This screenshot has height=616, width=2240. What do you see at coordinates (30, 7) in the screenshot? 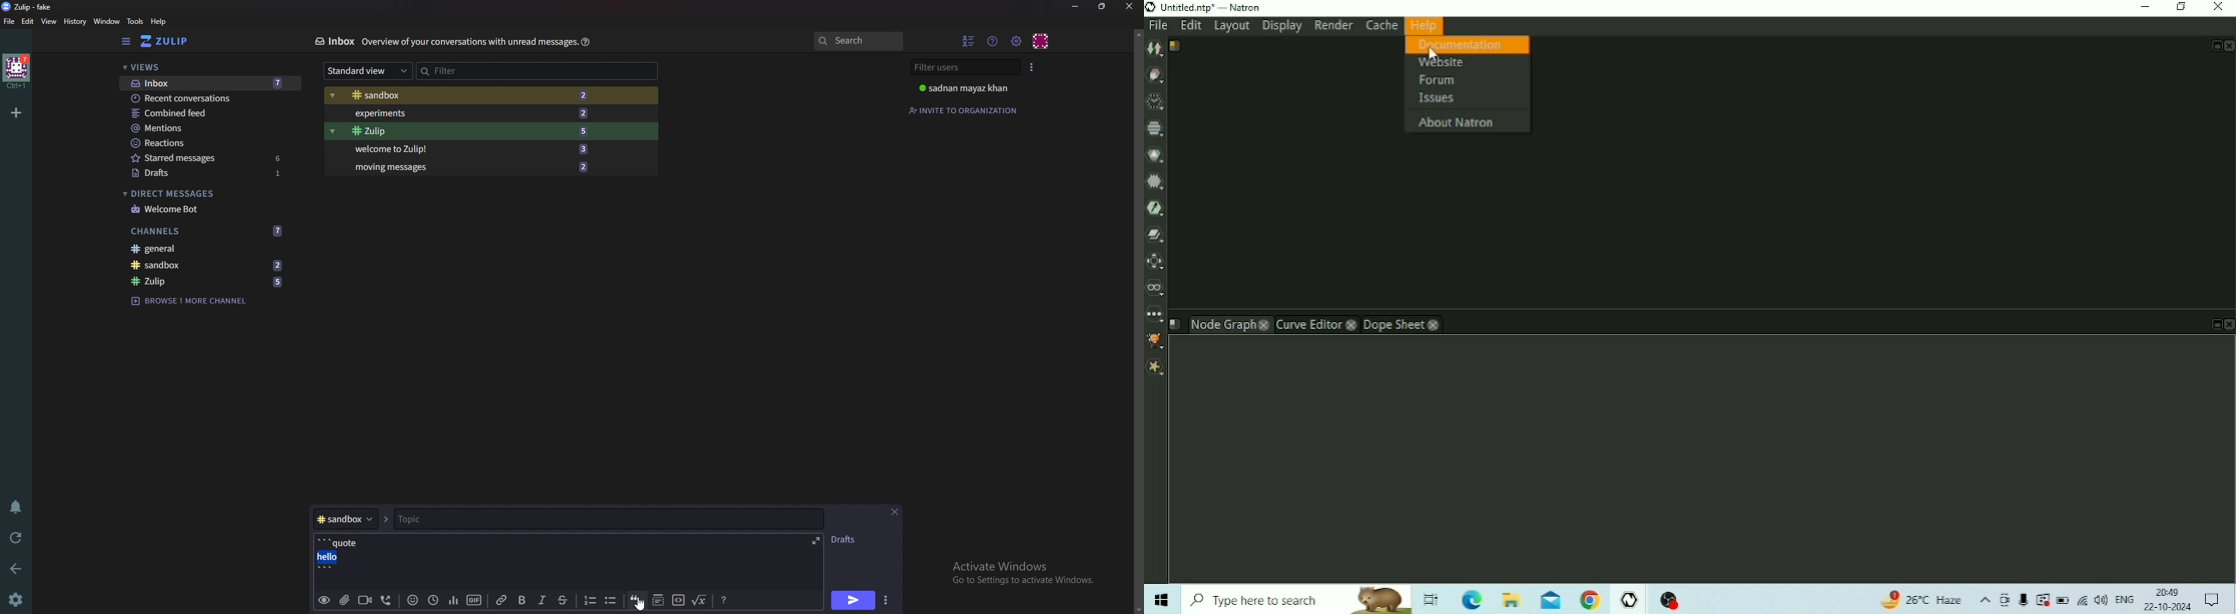
I see `zulip-fake` at bounding box center [30, 7].